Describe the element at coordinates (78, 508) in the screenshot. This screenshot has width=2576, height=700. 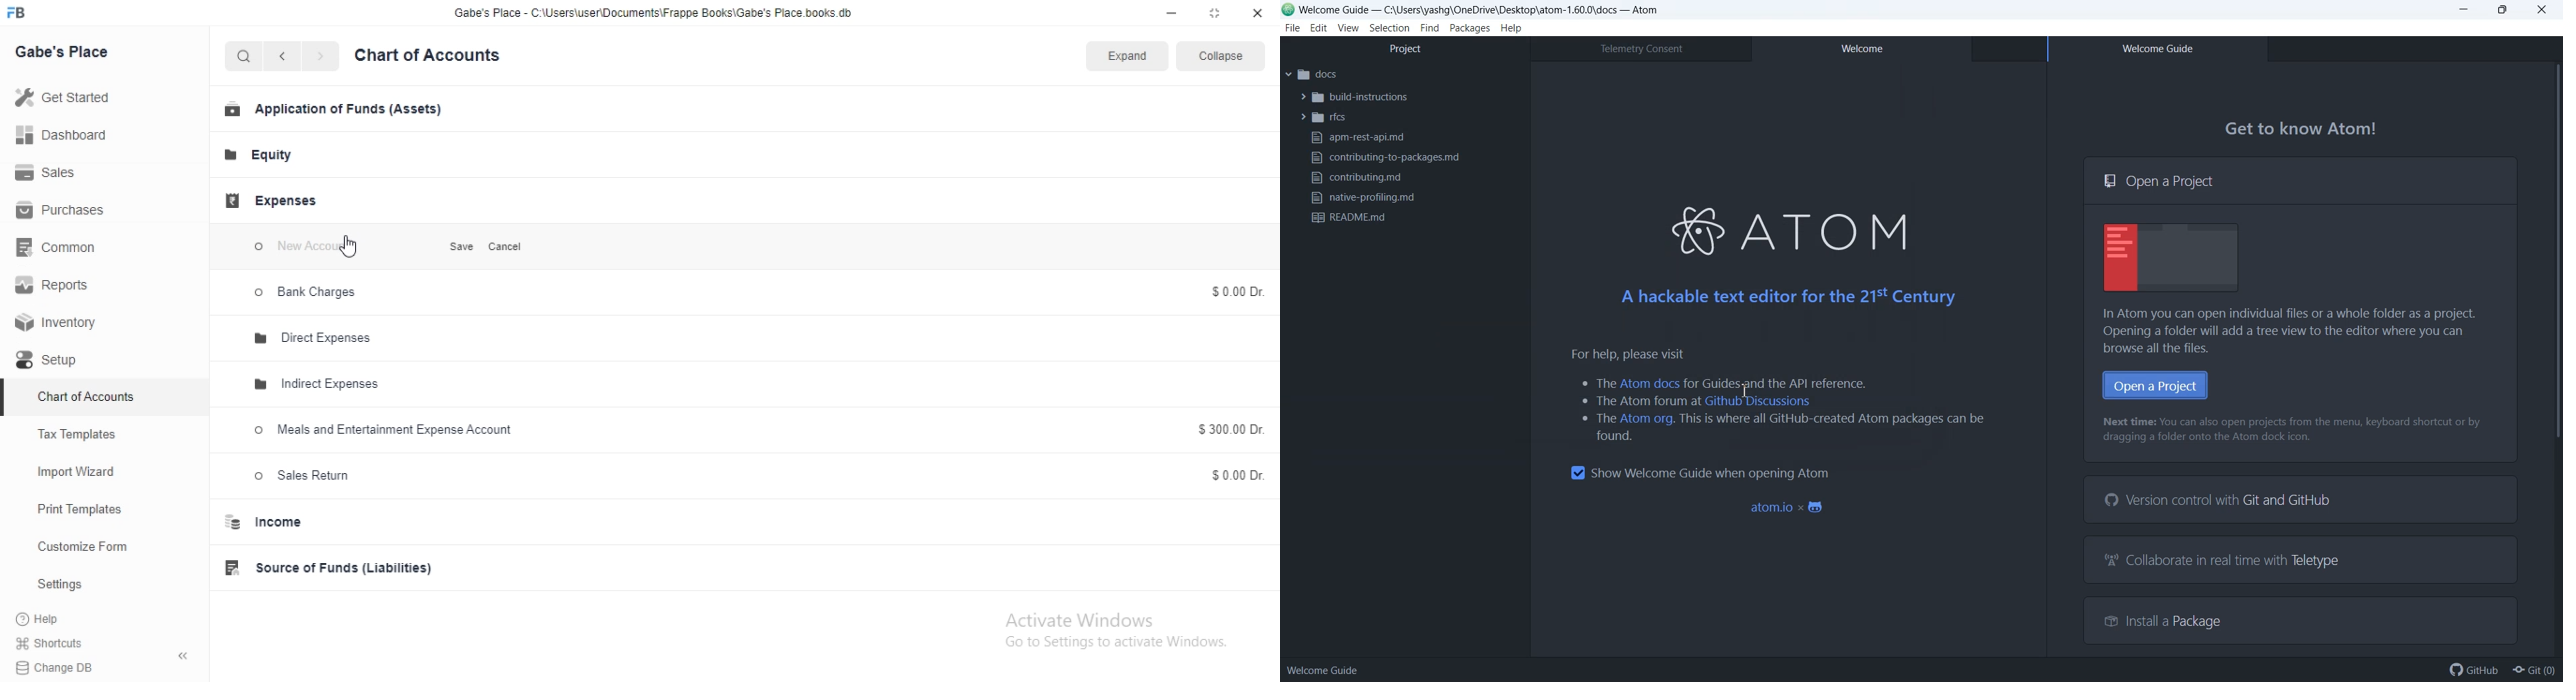
I see `Print Templates` at that location.